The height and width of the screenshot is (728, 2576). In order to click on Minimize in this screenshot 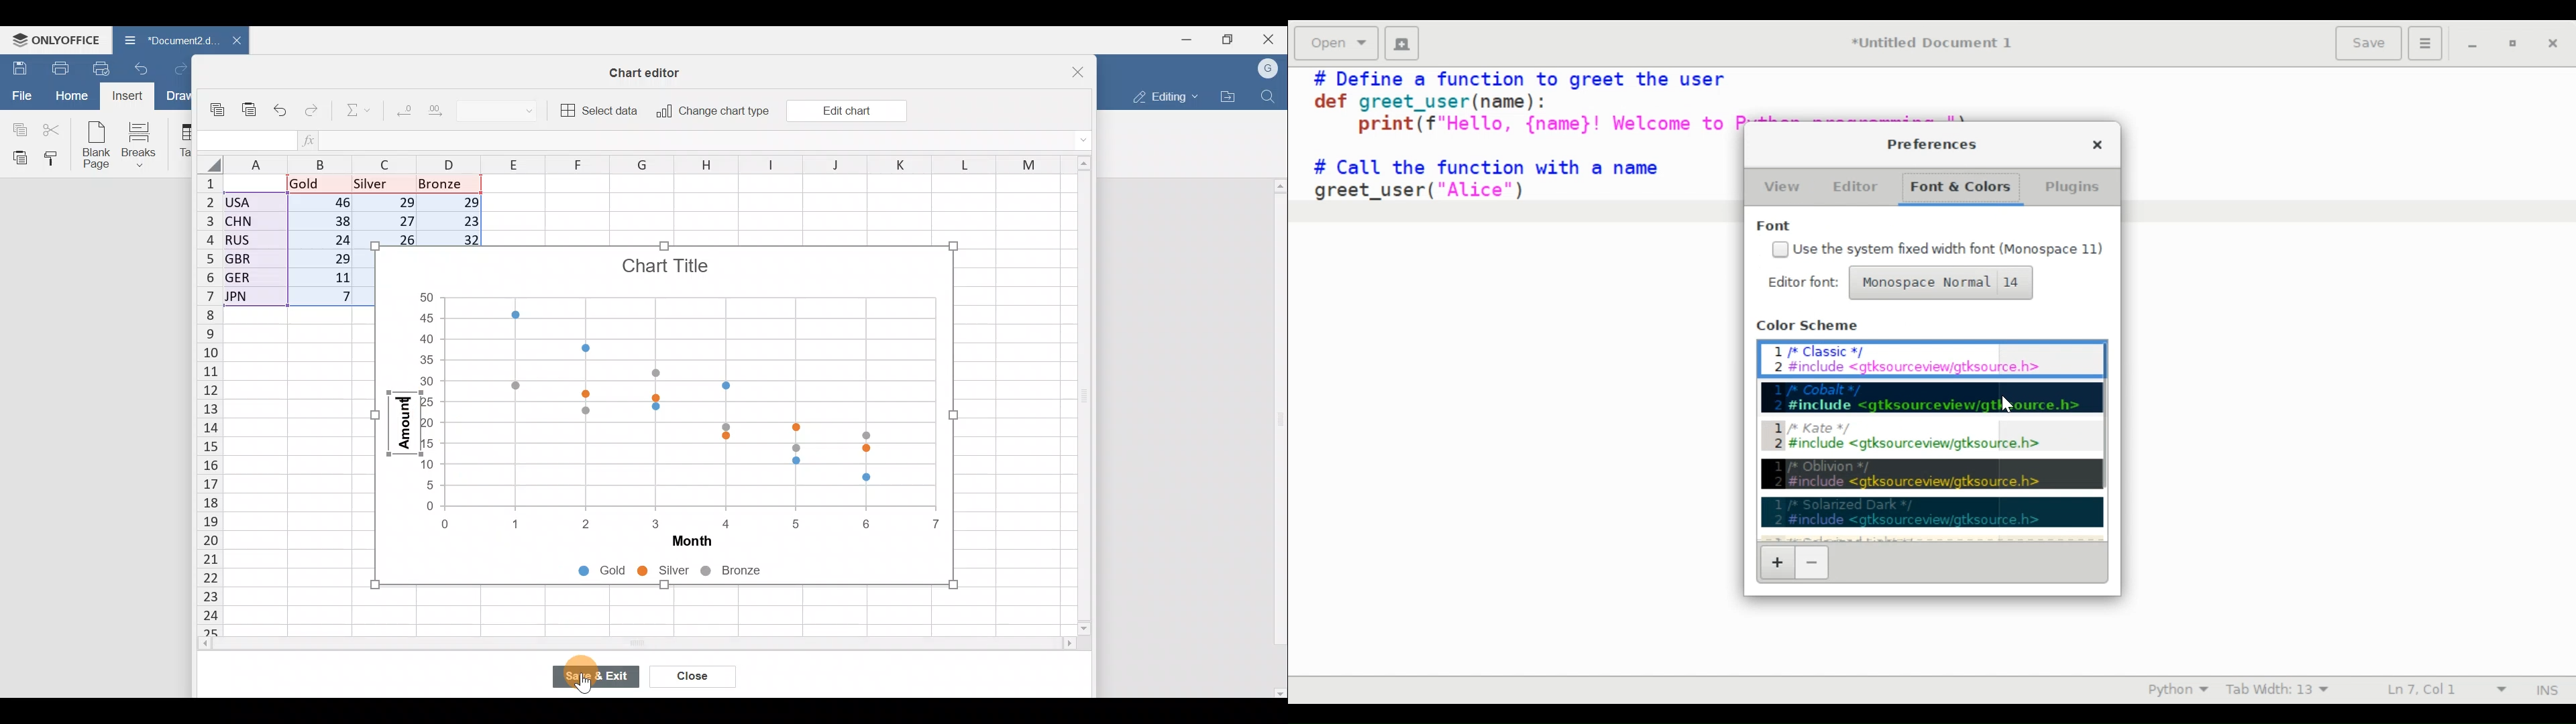, I will do `click(2471, 42)`.